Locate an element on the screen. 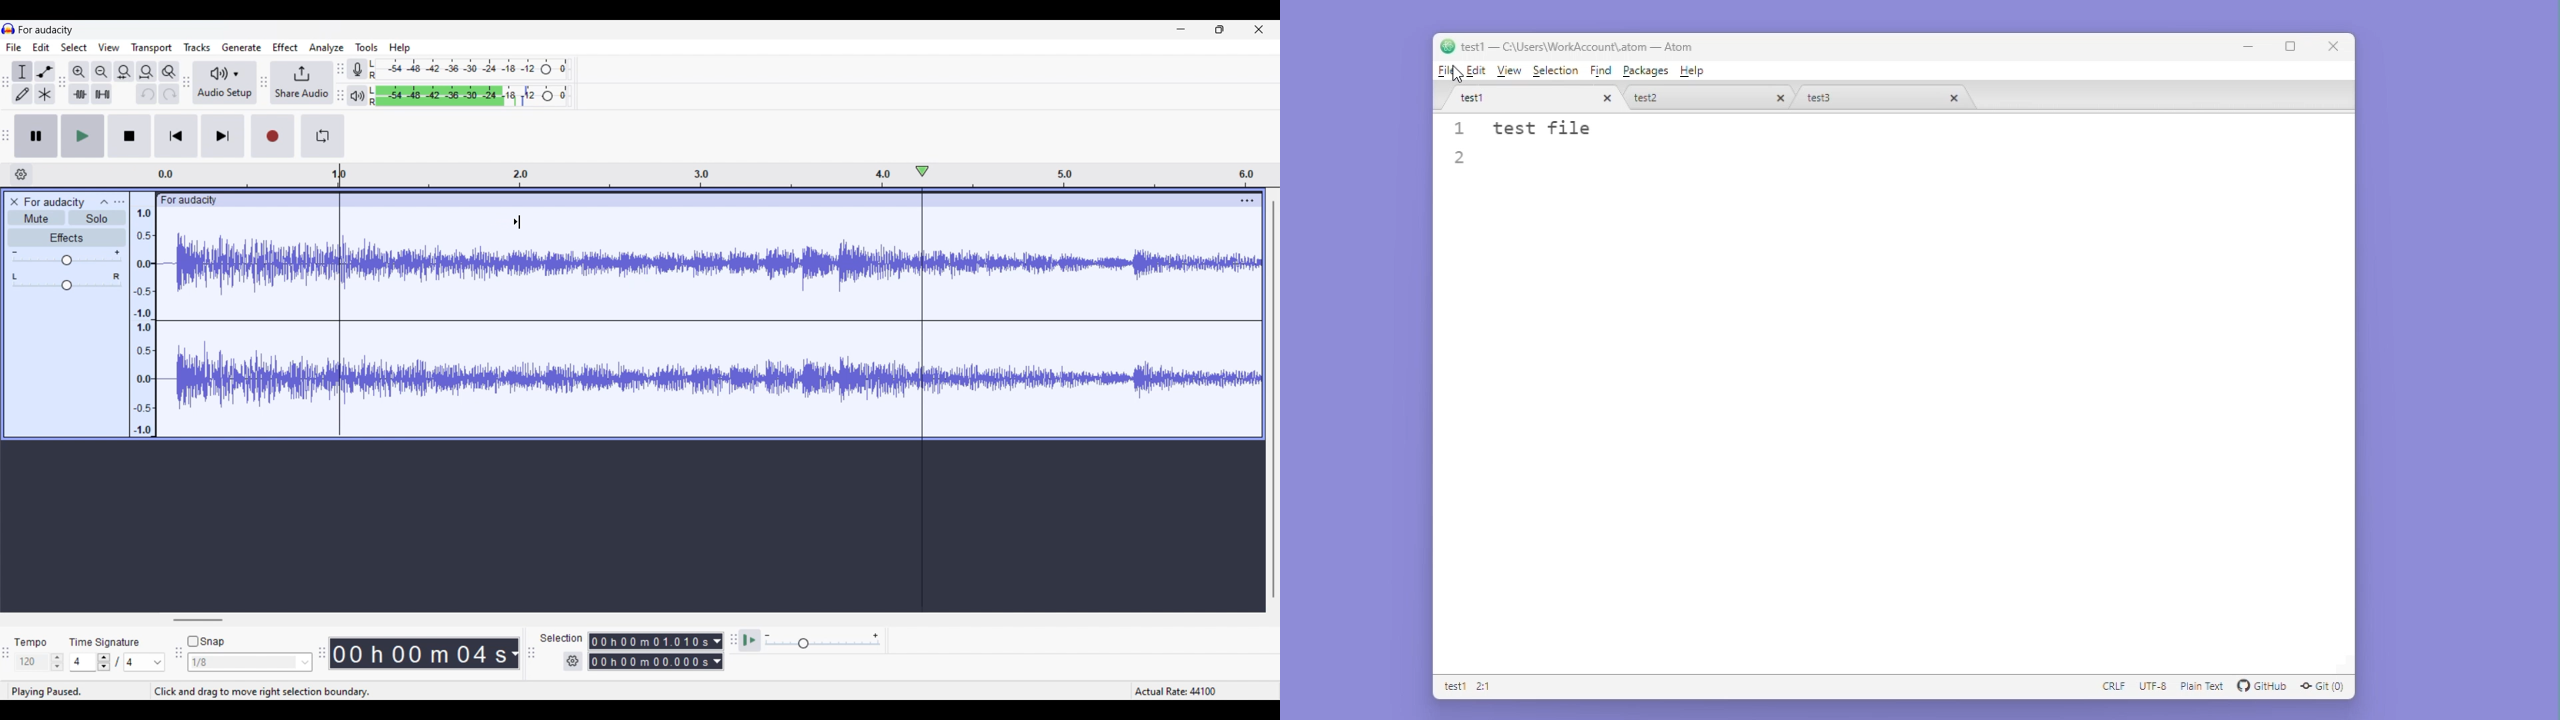 The width and height of the screenshot is (2576, 728). Tracks menu is located at coordinates (197, 47).